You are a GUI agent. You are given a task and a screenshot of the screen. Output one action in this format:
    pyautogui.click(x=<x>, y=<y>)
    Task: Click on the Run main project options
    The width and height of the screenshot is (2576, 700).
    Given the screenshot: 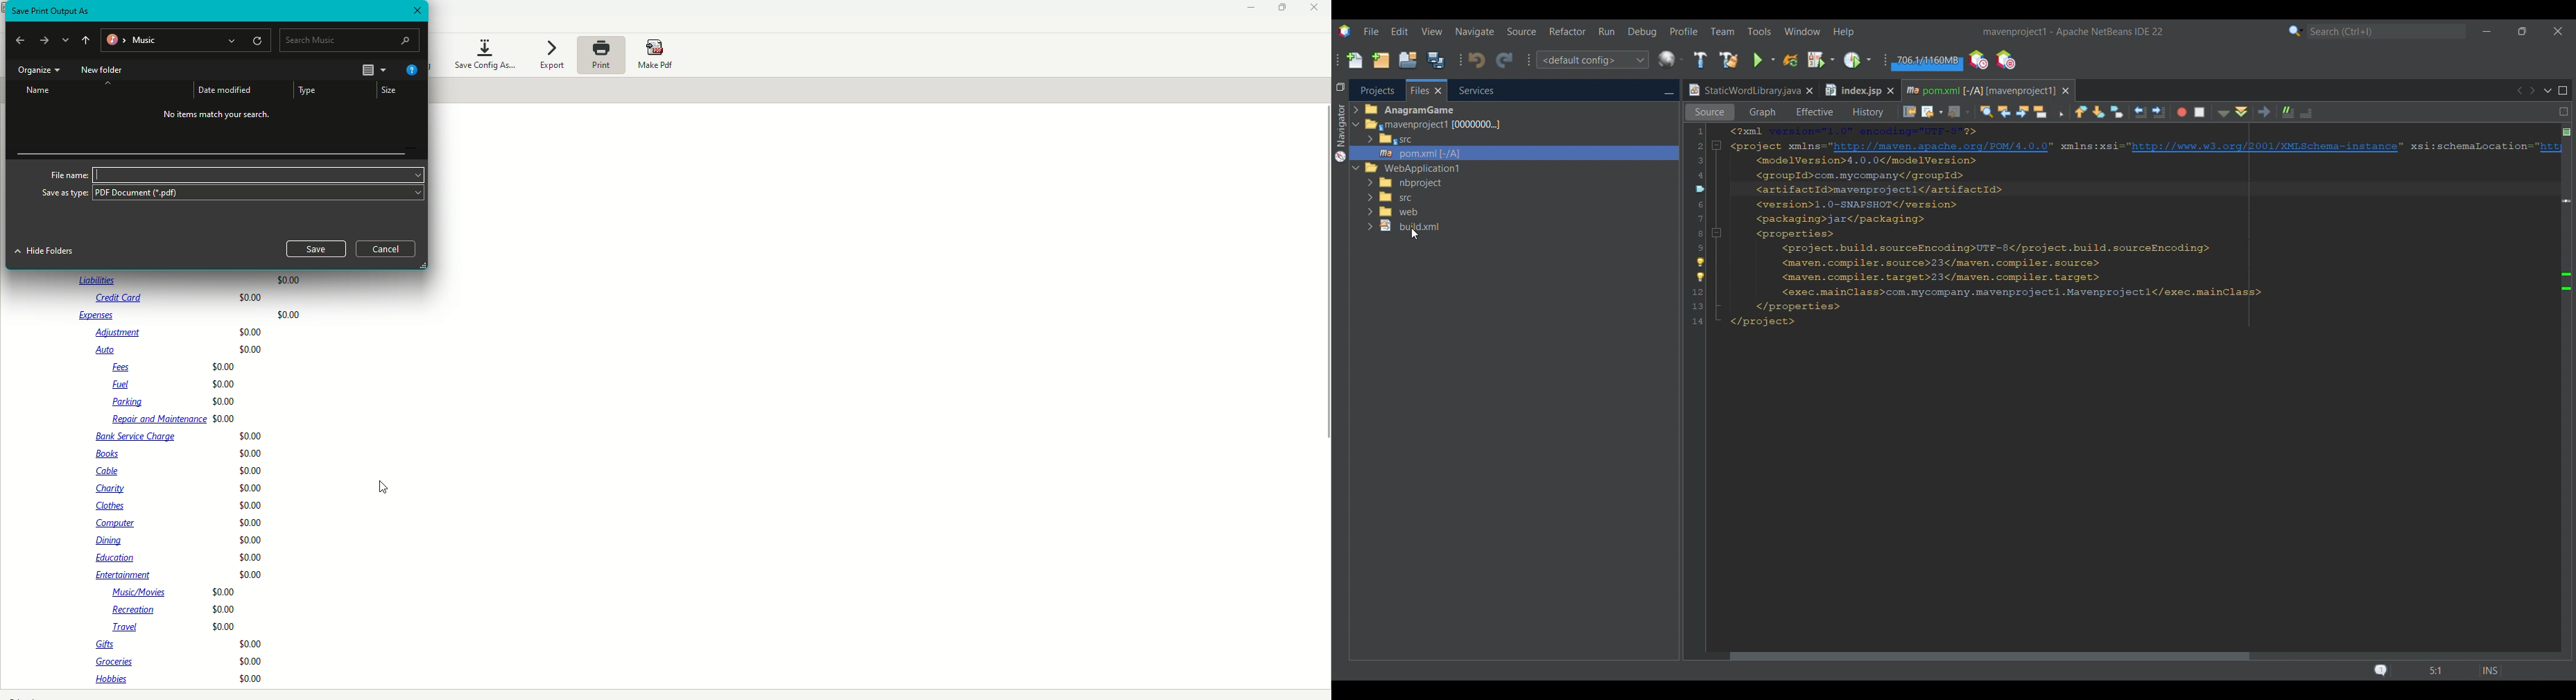 What is the action you would take?
    pyautogui.click(x=1765, y=60)
    